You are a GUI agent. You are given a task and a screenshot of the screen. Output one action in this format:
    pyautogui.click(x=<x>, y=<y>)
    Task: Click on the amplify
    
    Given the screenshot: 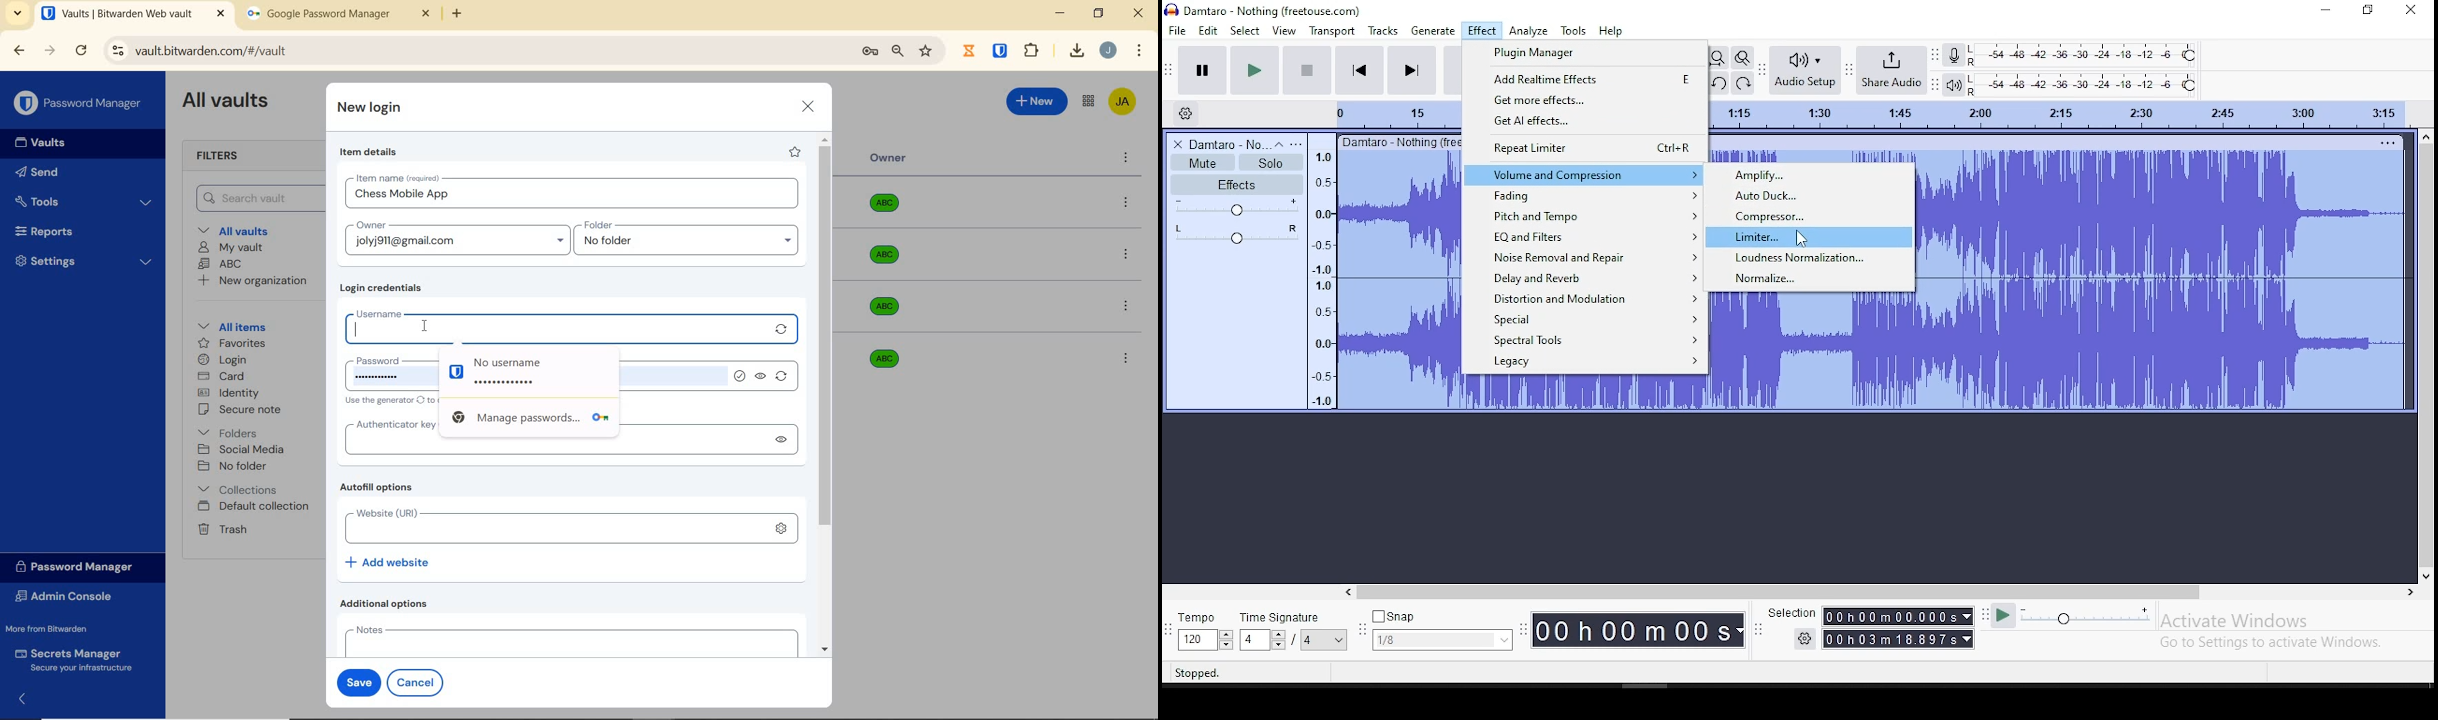 What is the action you would take?
    pyautogui.click(x=1811, y=174)
    